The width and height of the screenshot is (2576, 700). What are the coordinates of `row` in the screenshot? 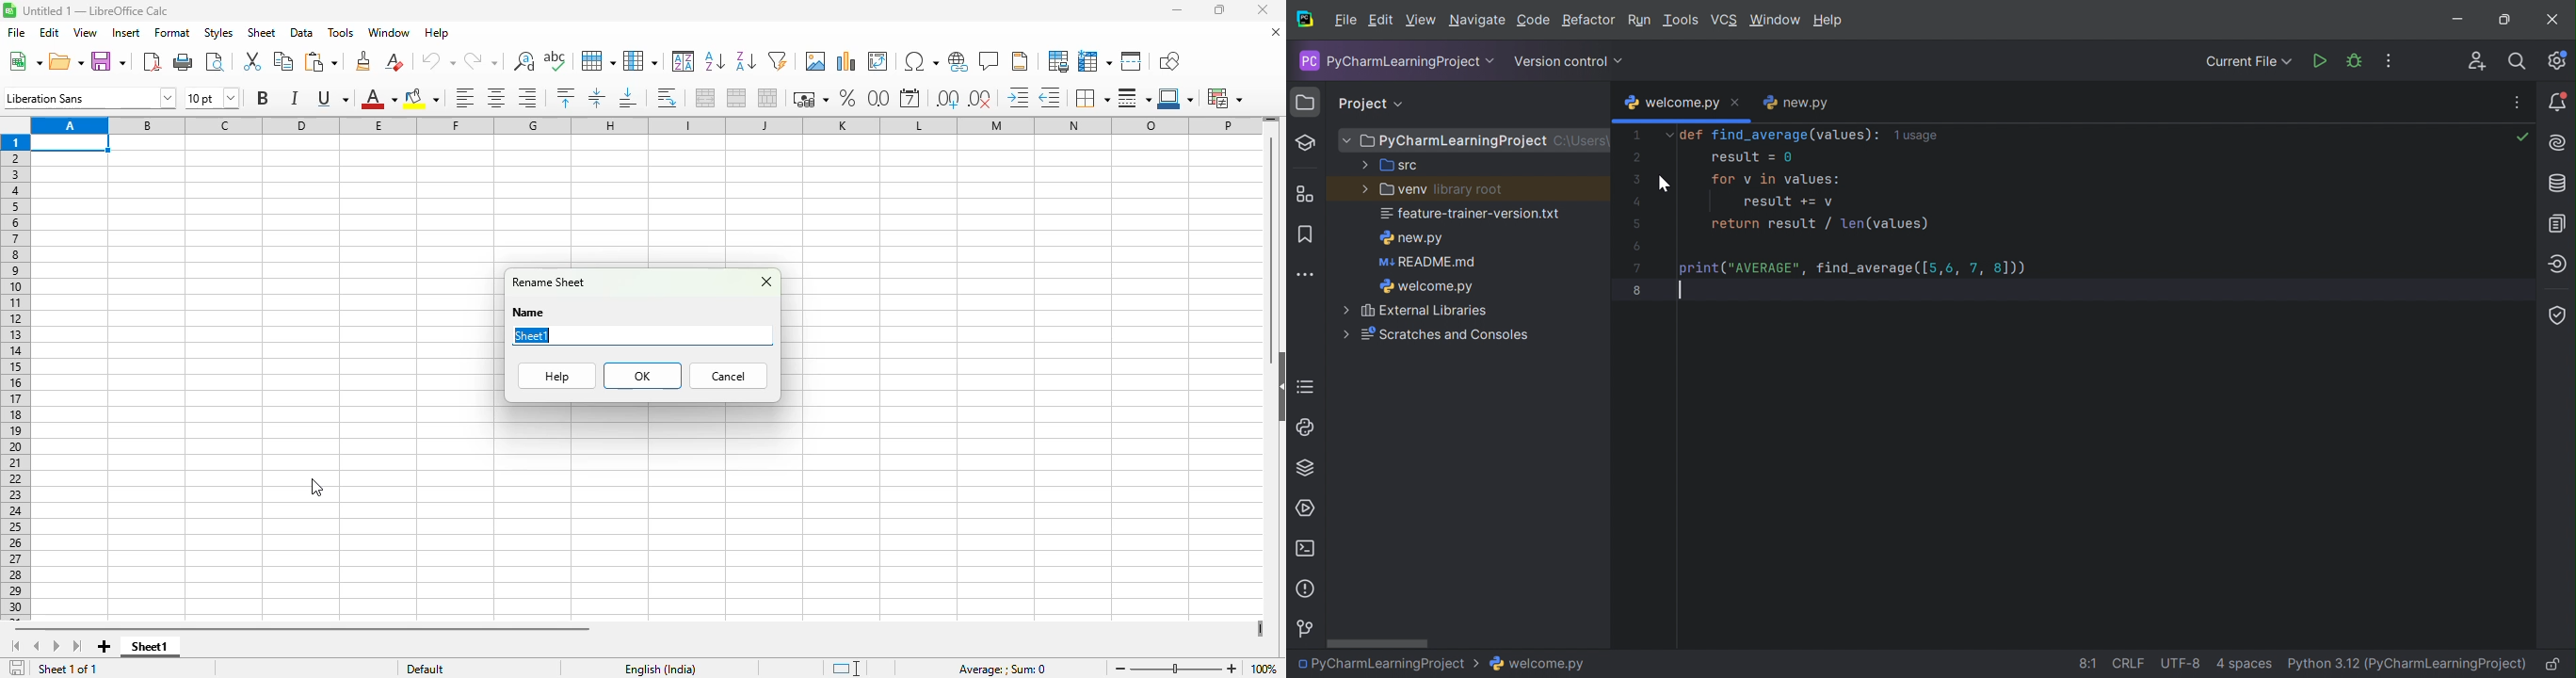 It's located at (598, 61).